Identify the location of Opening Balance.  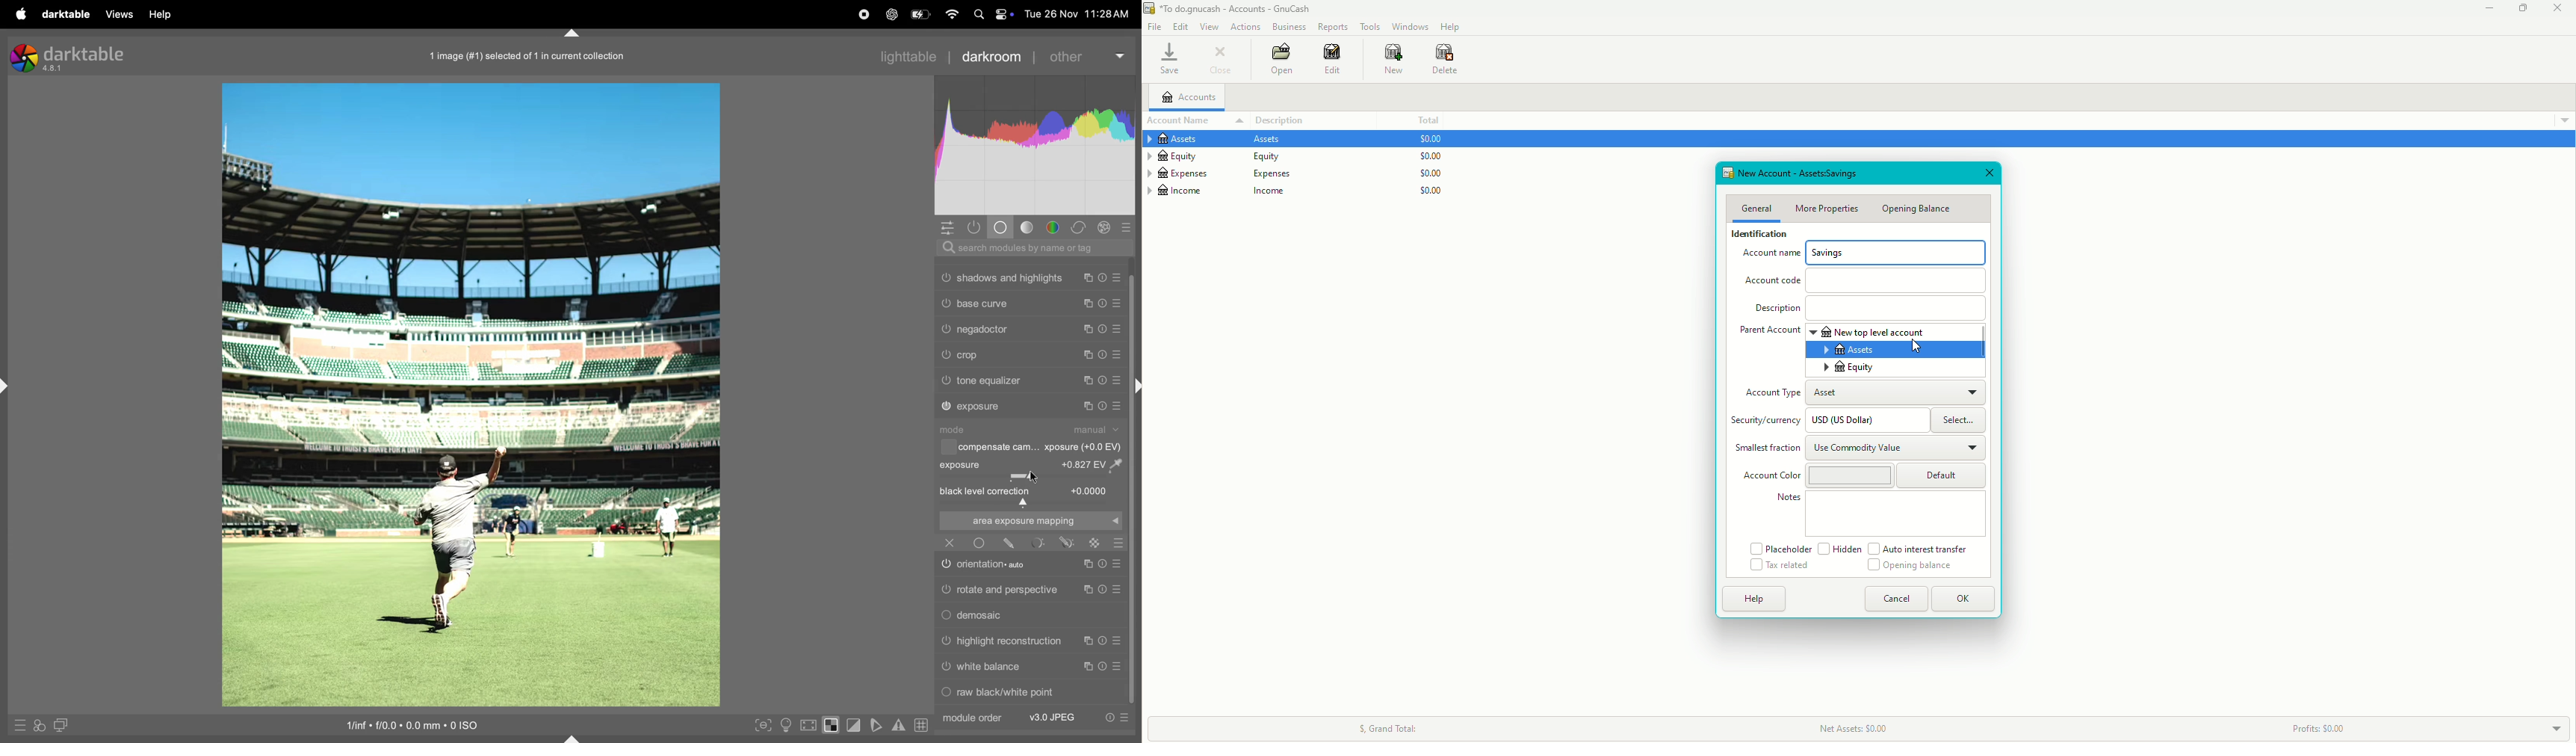
(1908, 567).